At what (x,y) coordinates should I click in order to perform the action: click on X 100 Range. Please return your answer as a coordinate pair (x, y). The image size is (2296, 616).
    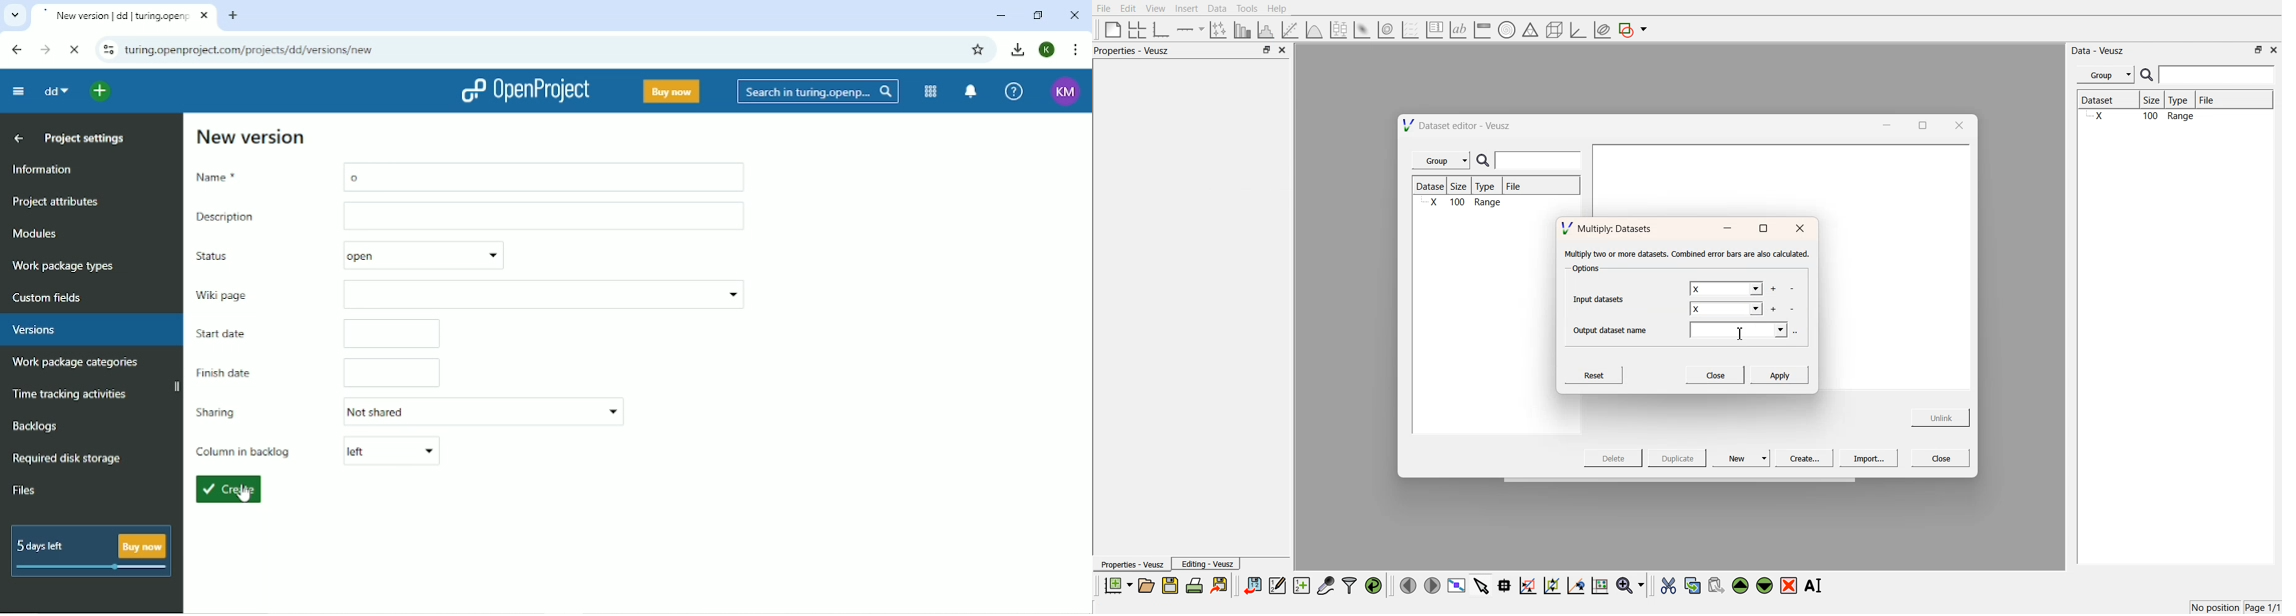
    Looking at the image, I should click on (1464, 203).